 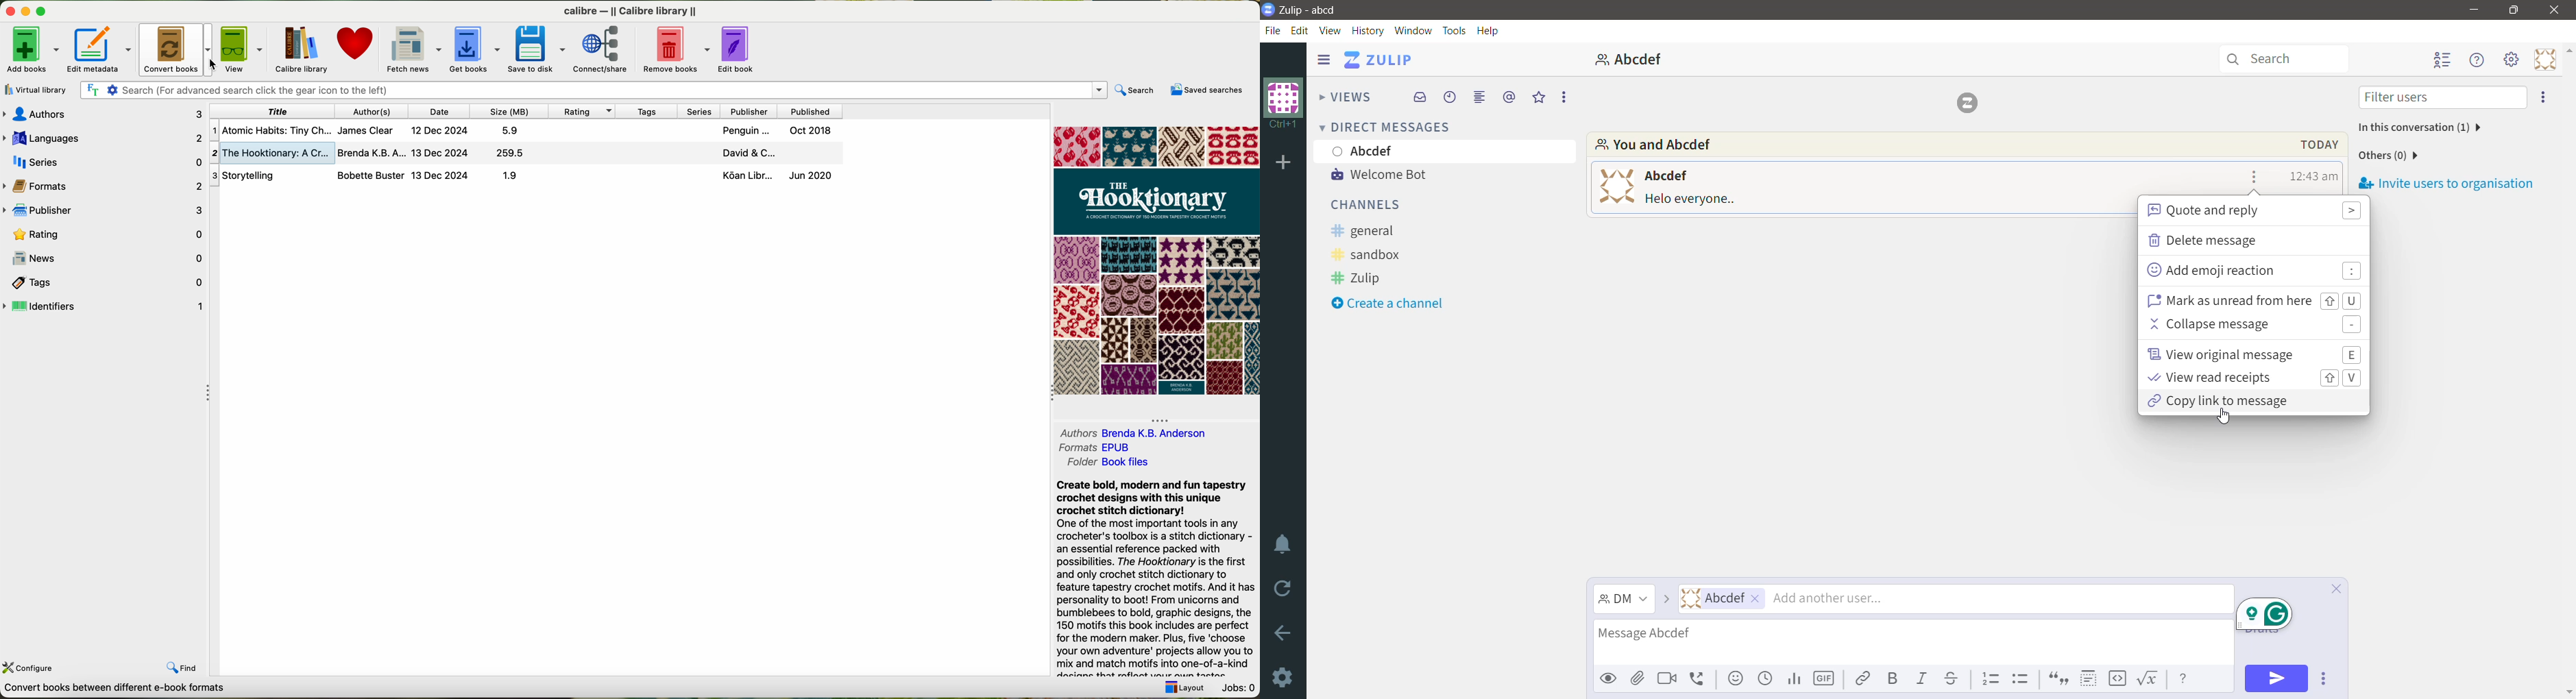 I want to click on Application, so click(x=1378, y=60).